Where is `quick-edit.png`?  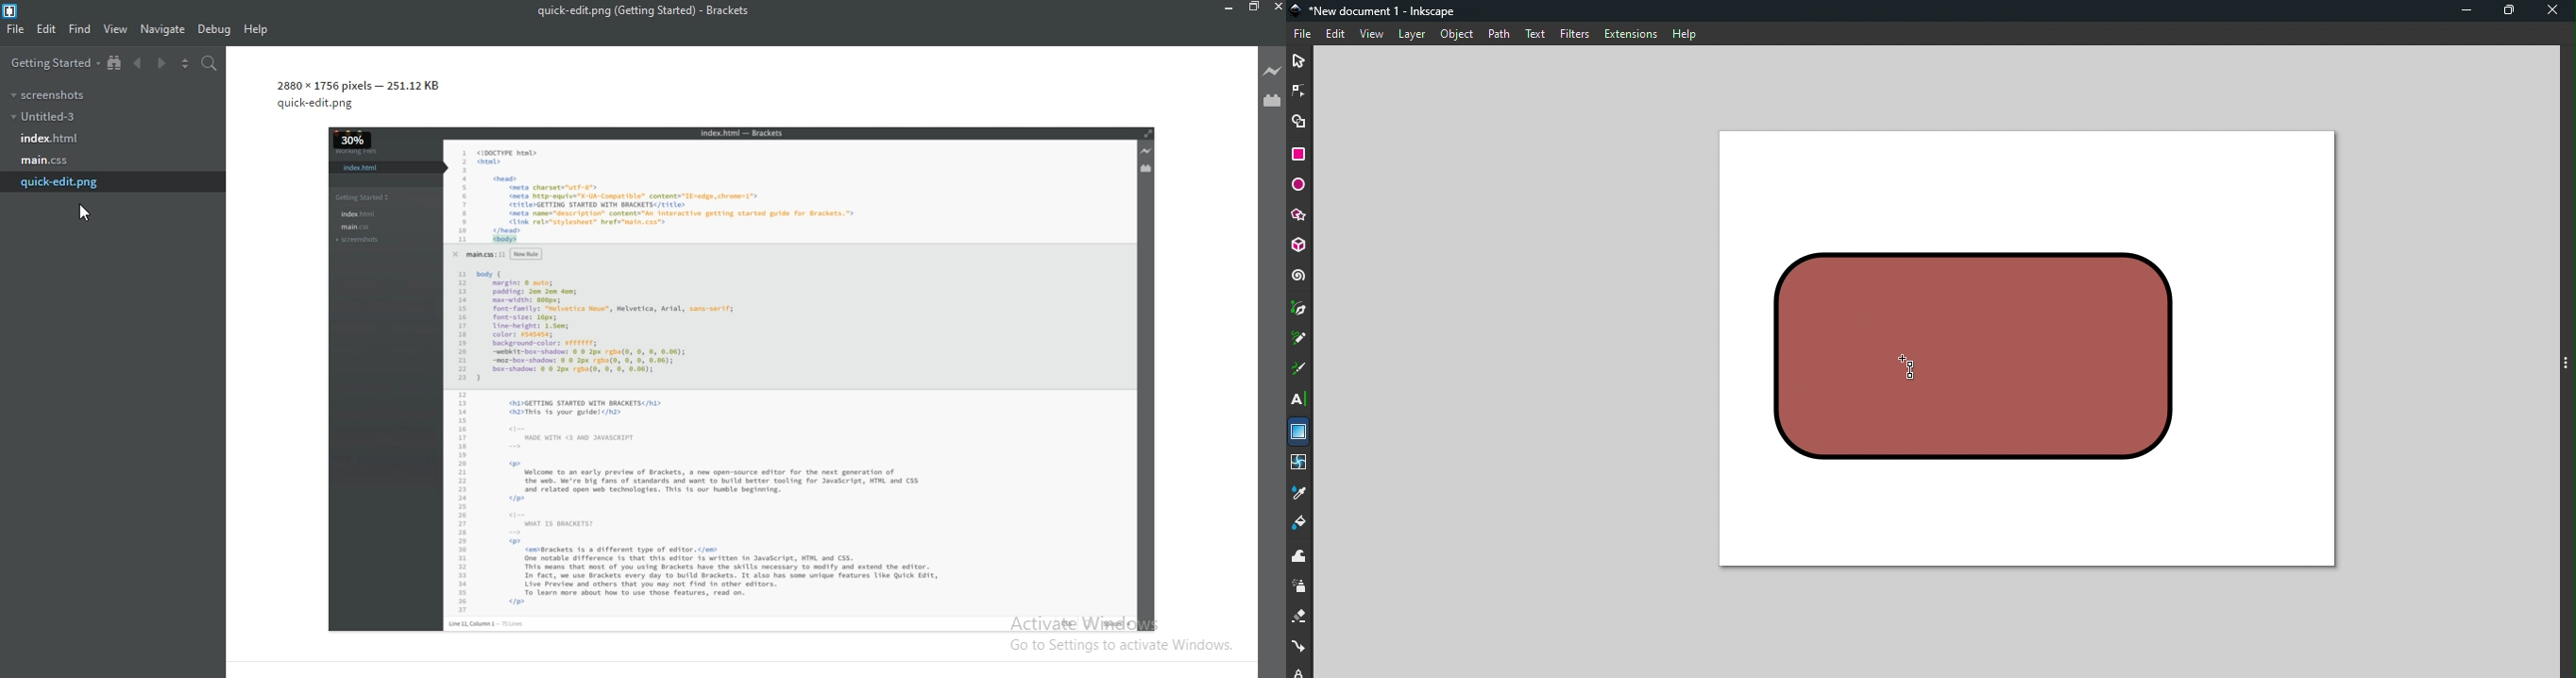
quick-edit.png is located at coordinates (61, 182).